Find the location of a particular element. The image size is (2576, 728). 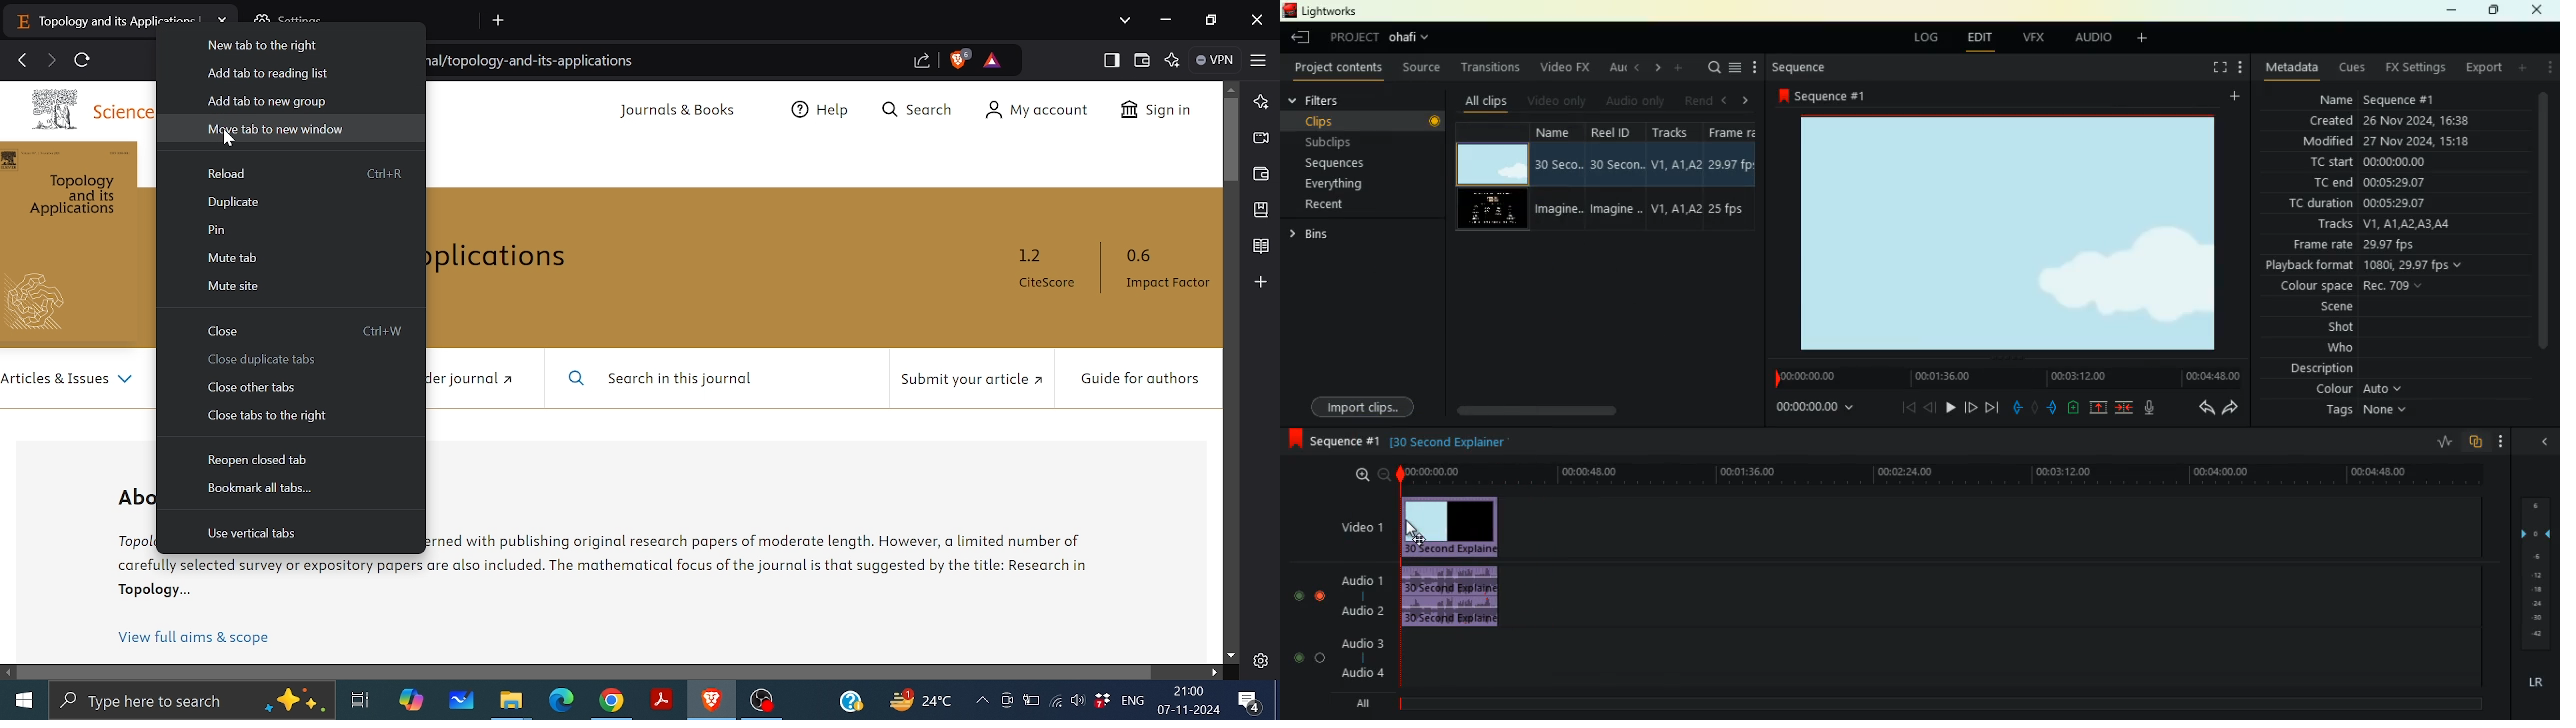

Minimize is located at coordinates (1165, 21).